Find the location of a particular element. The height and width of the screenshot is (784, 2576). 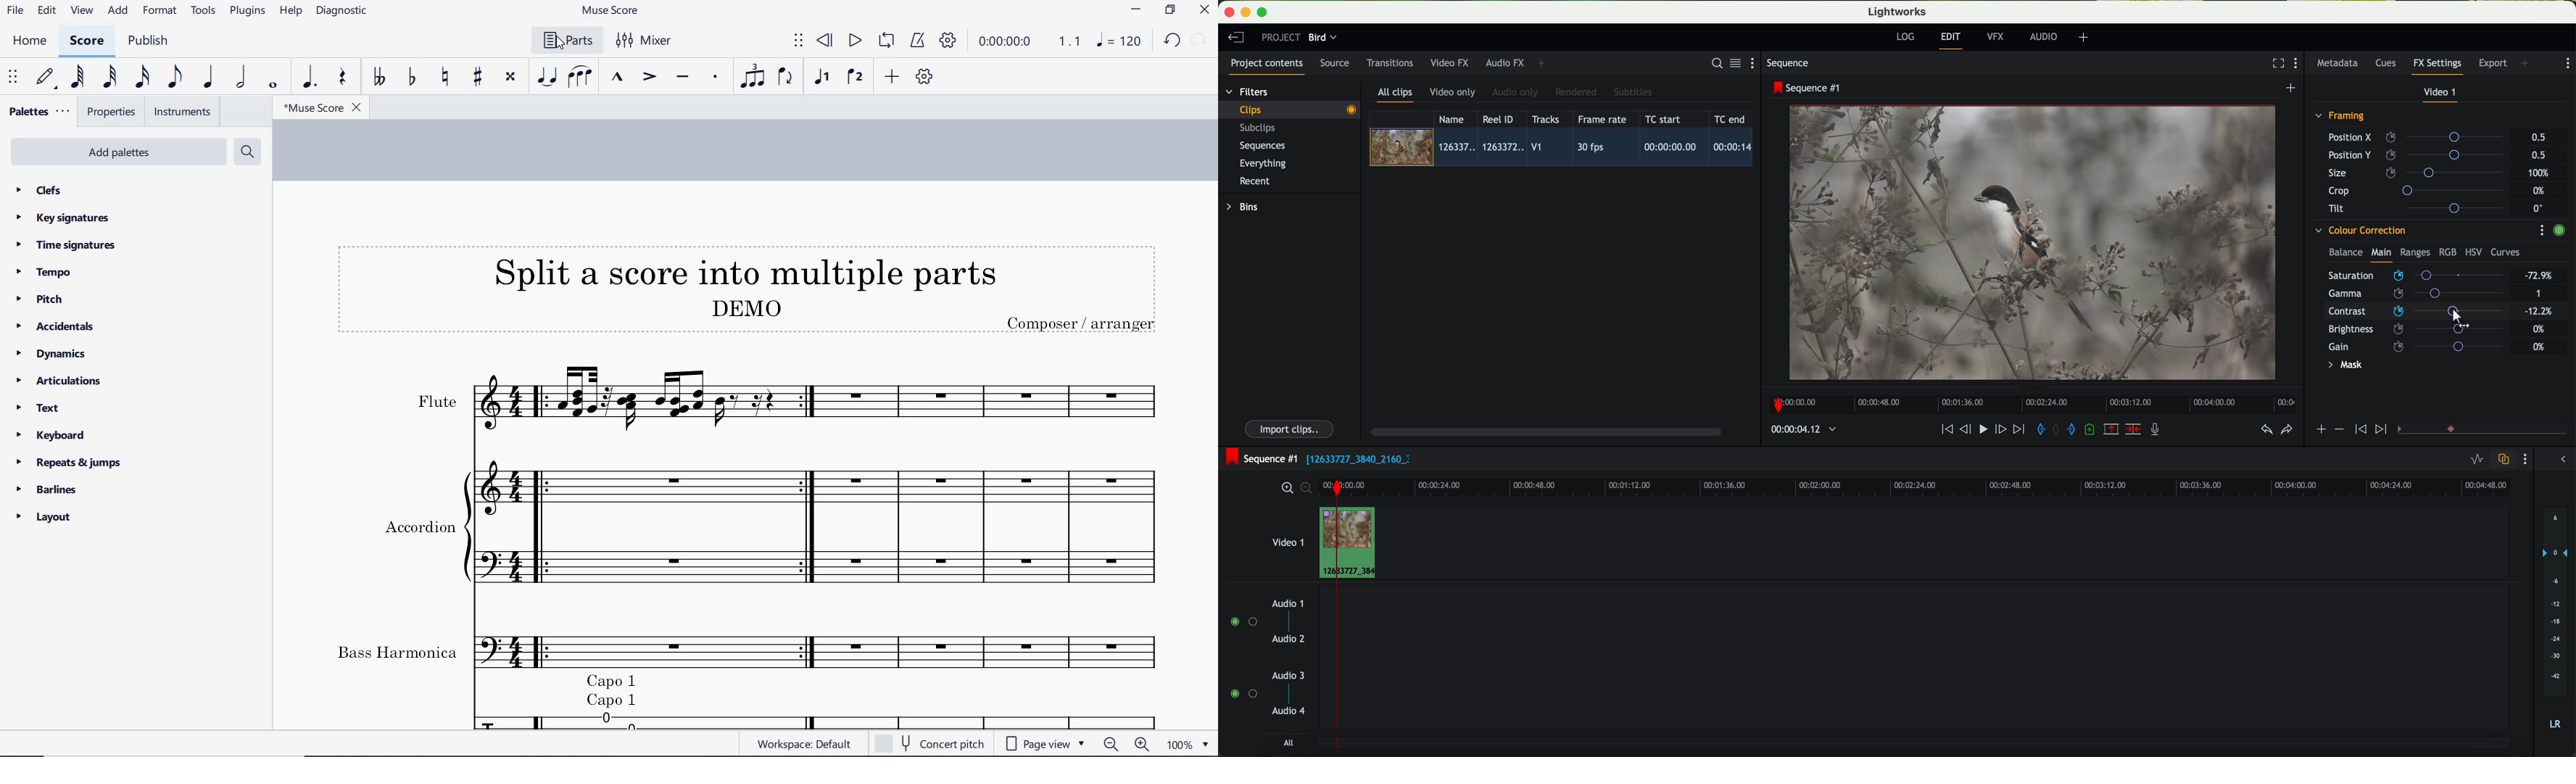

recent is located at coordinates (1255, 183).